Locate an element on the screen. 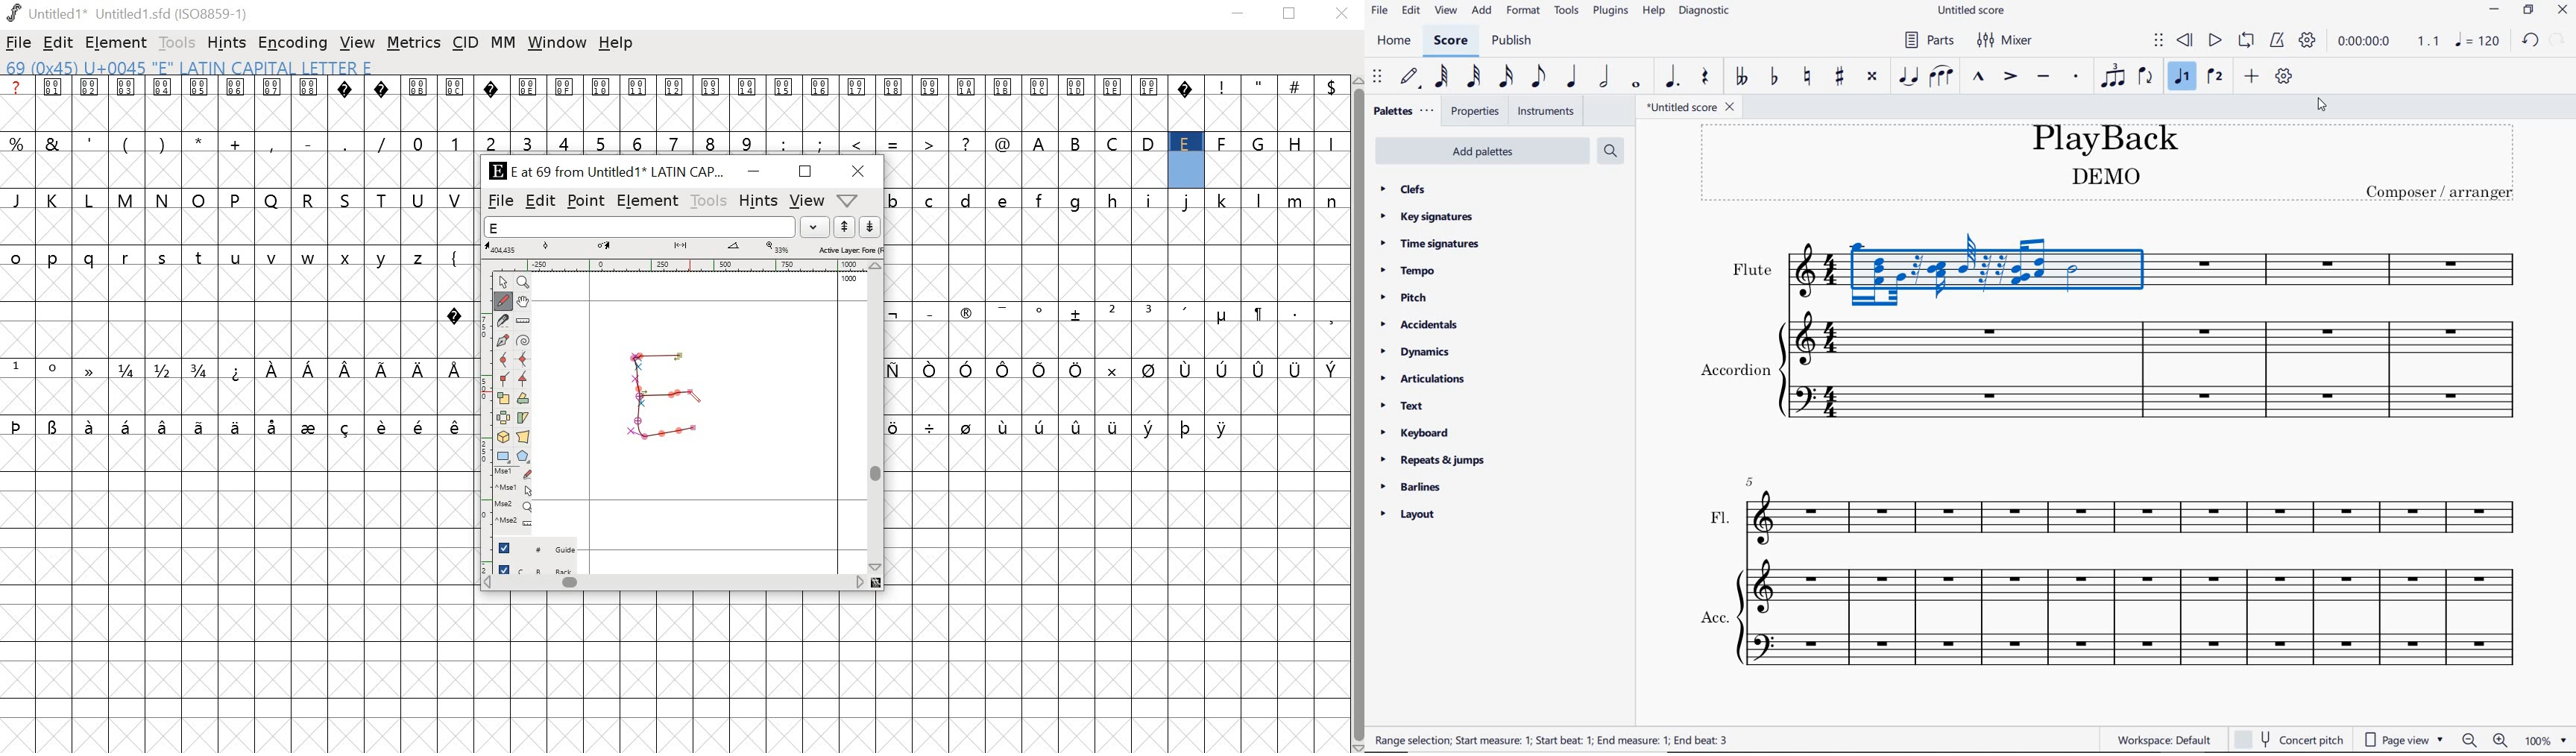 The image size is (2576, 756). toggle double-sharp is located at coordinates (1872, 76).